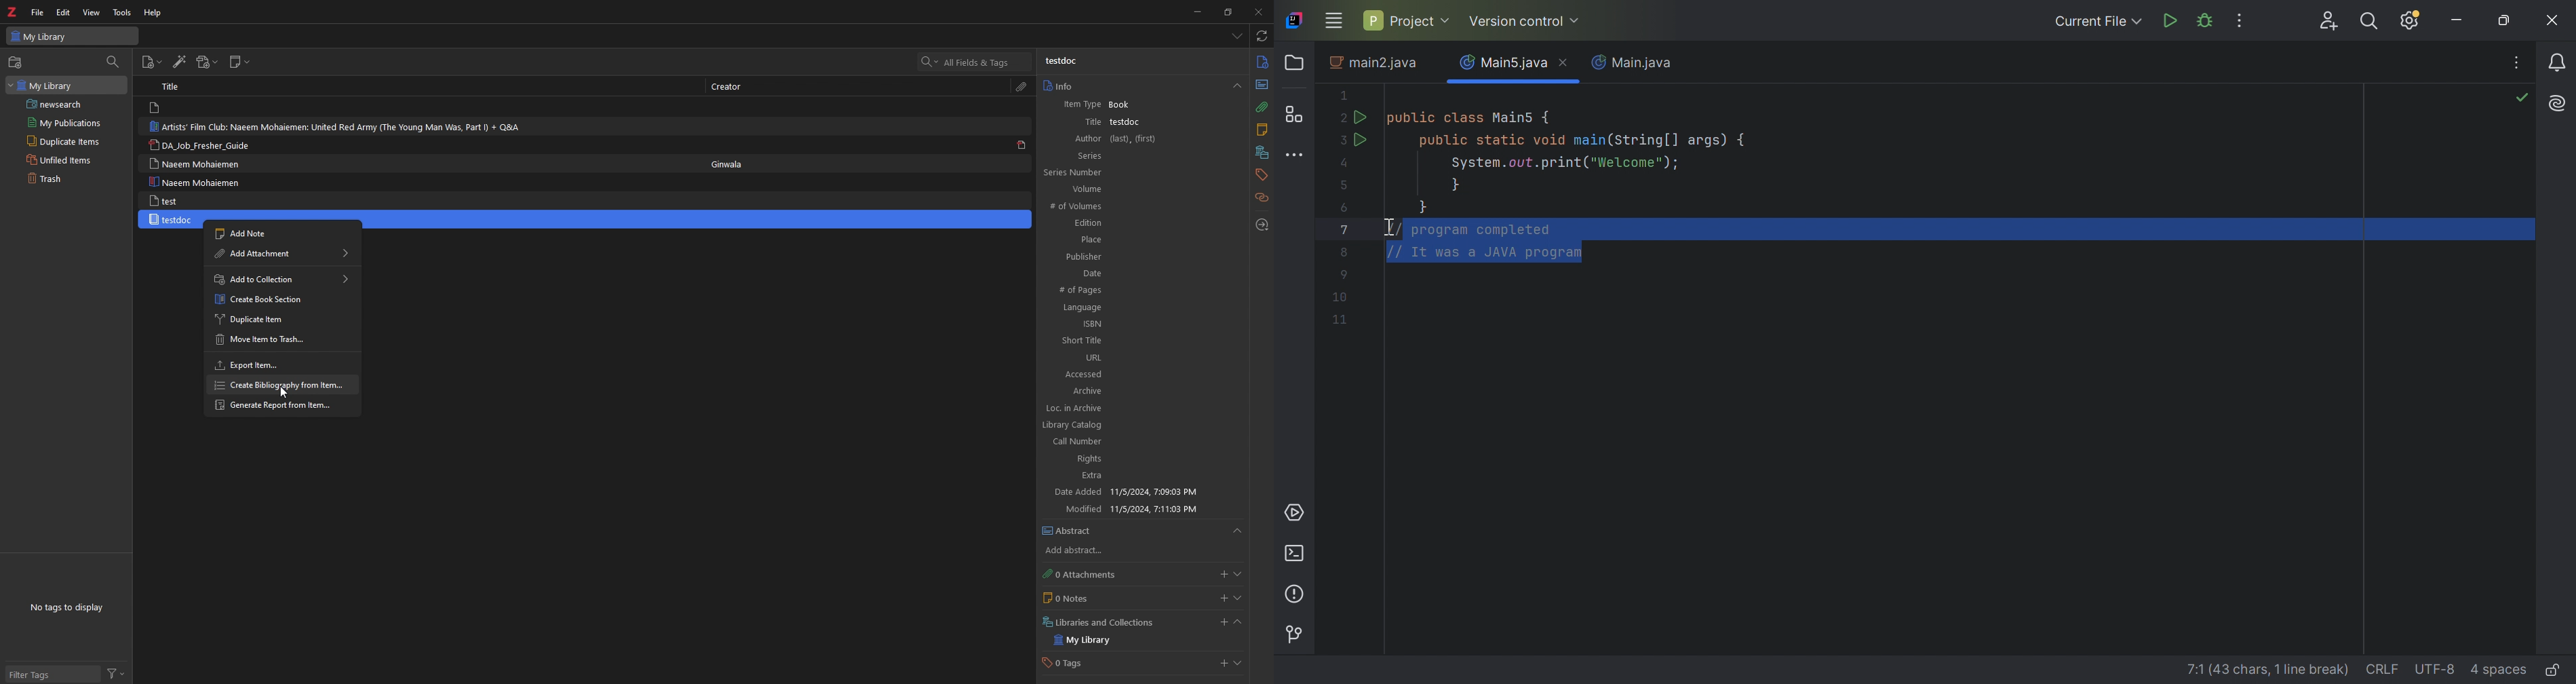 This screenshot has height=700, width=2576. I want to click on Loc. in Archive, so click(1134, 408).